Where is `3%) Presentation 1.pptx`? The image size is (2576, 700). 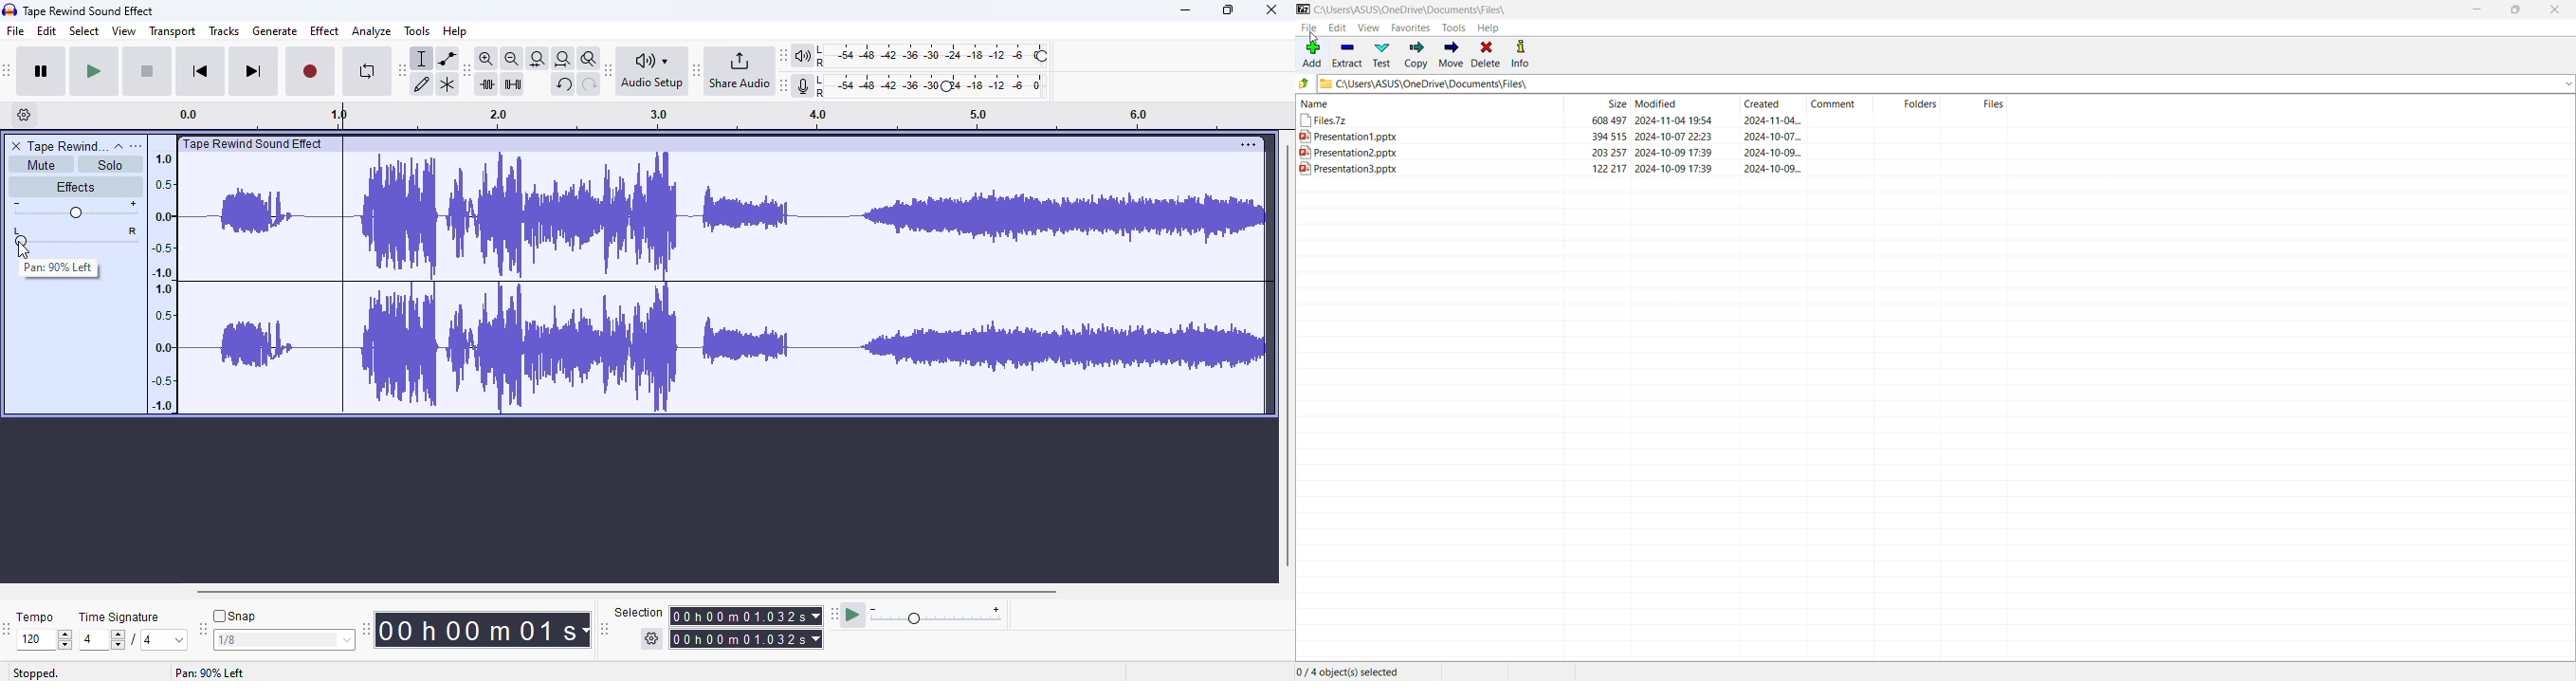
3%) Presentation 1.pptx is located at coordinates (1352, 137).